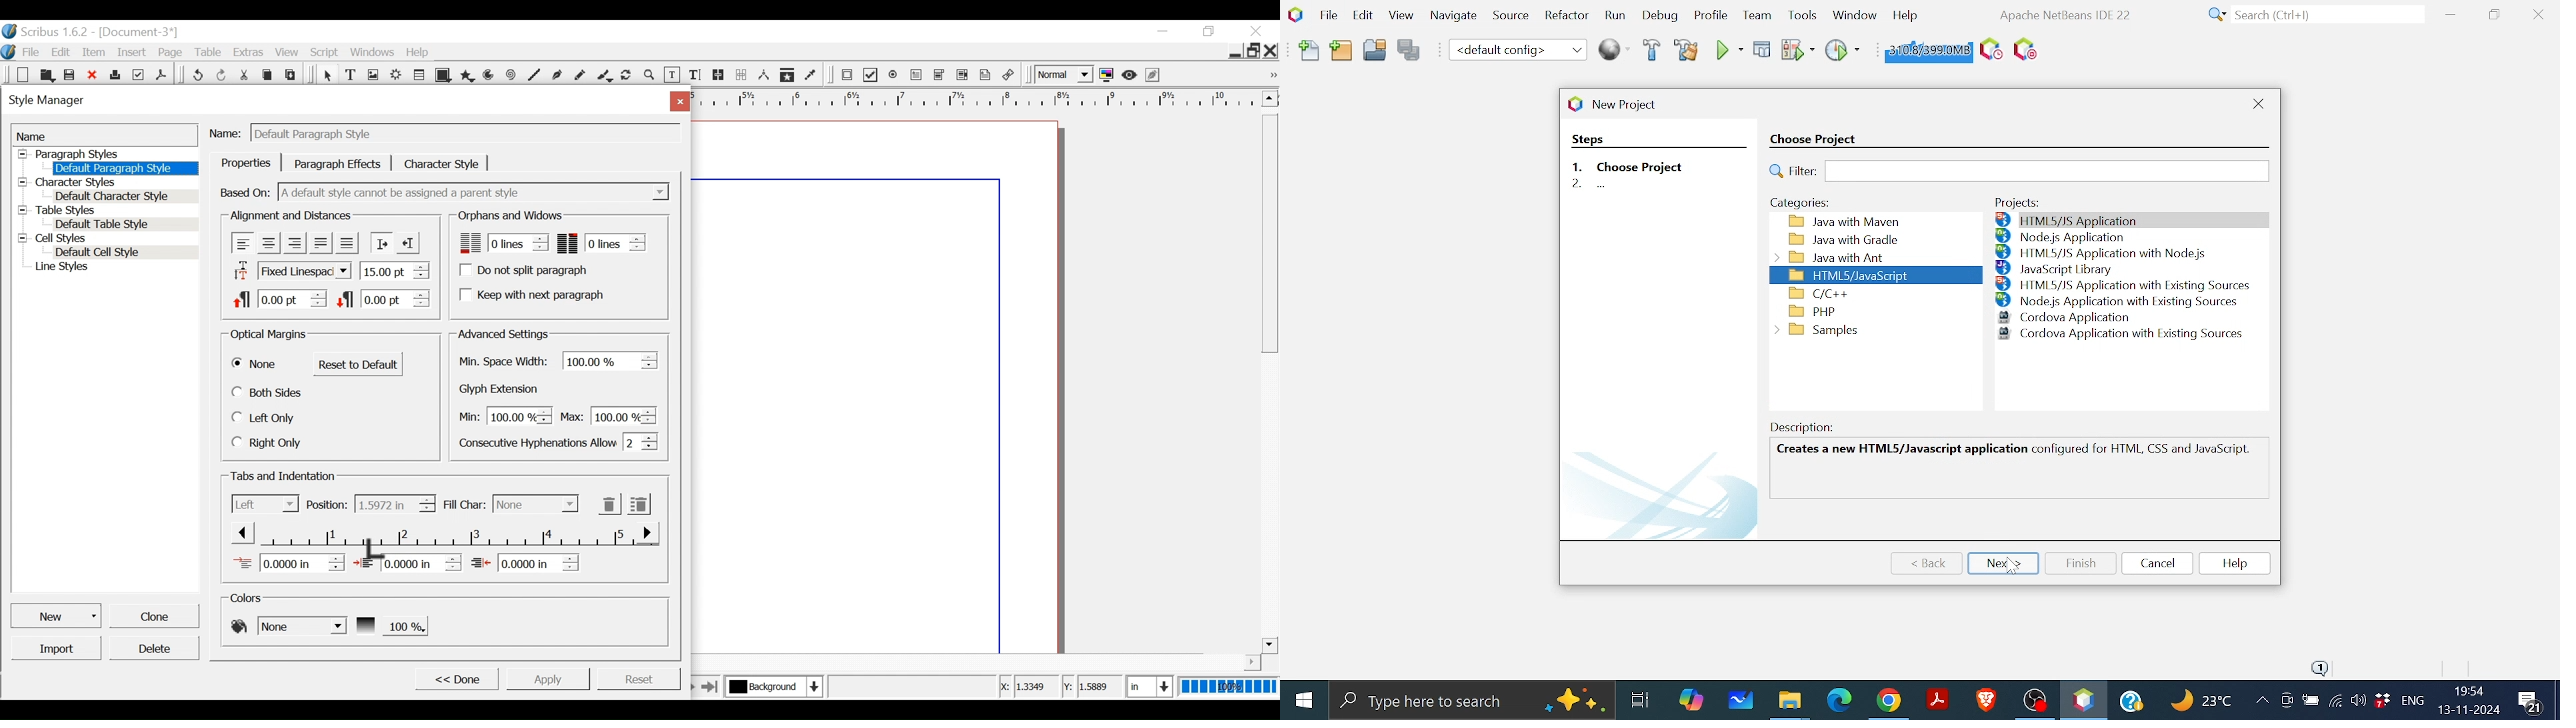 The width and height of the screenshot is (2576, 728). What do you see at coordinates (609, 504) in the screenshot?
I see `Delete Selected tabular` at bounding box center [609, 504].